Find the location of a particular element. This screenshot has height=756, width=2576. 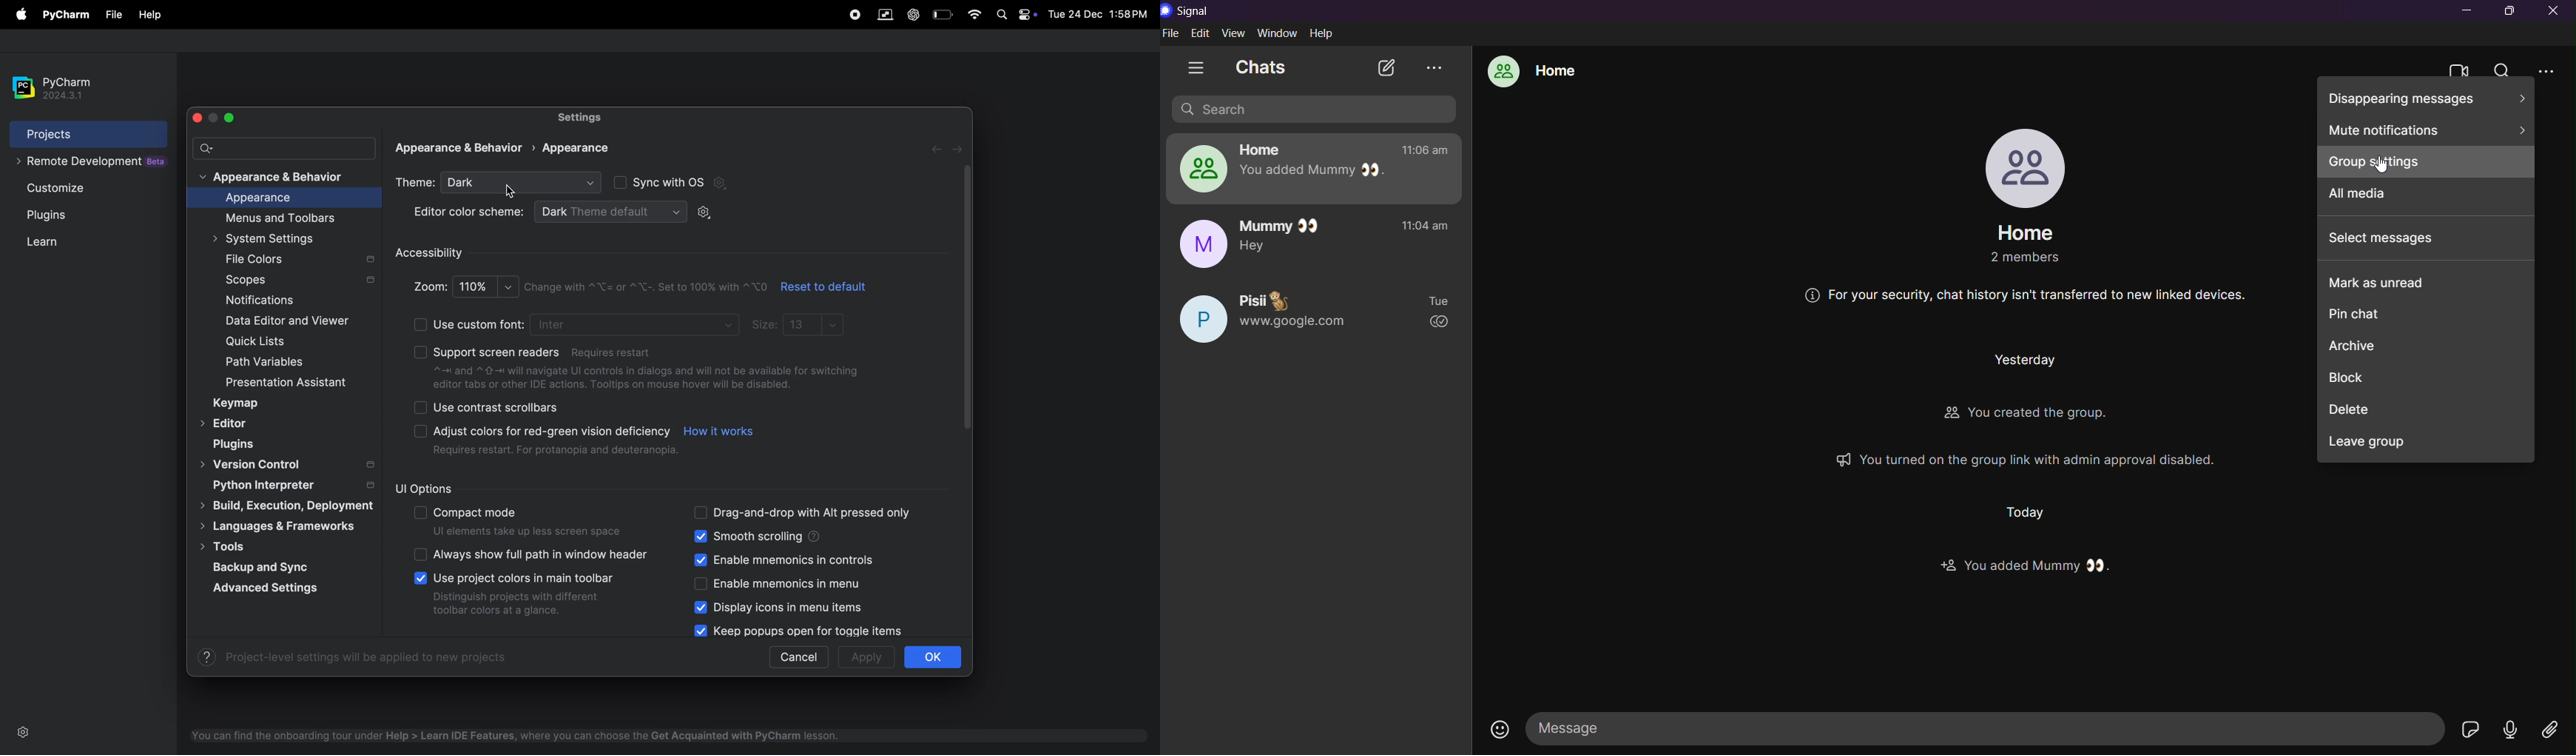

emojis is located at coordinates (1498, 731).